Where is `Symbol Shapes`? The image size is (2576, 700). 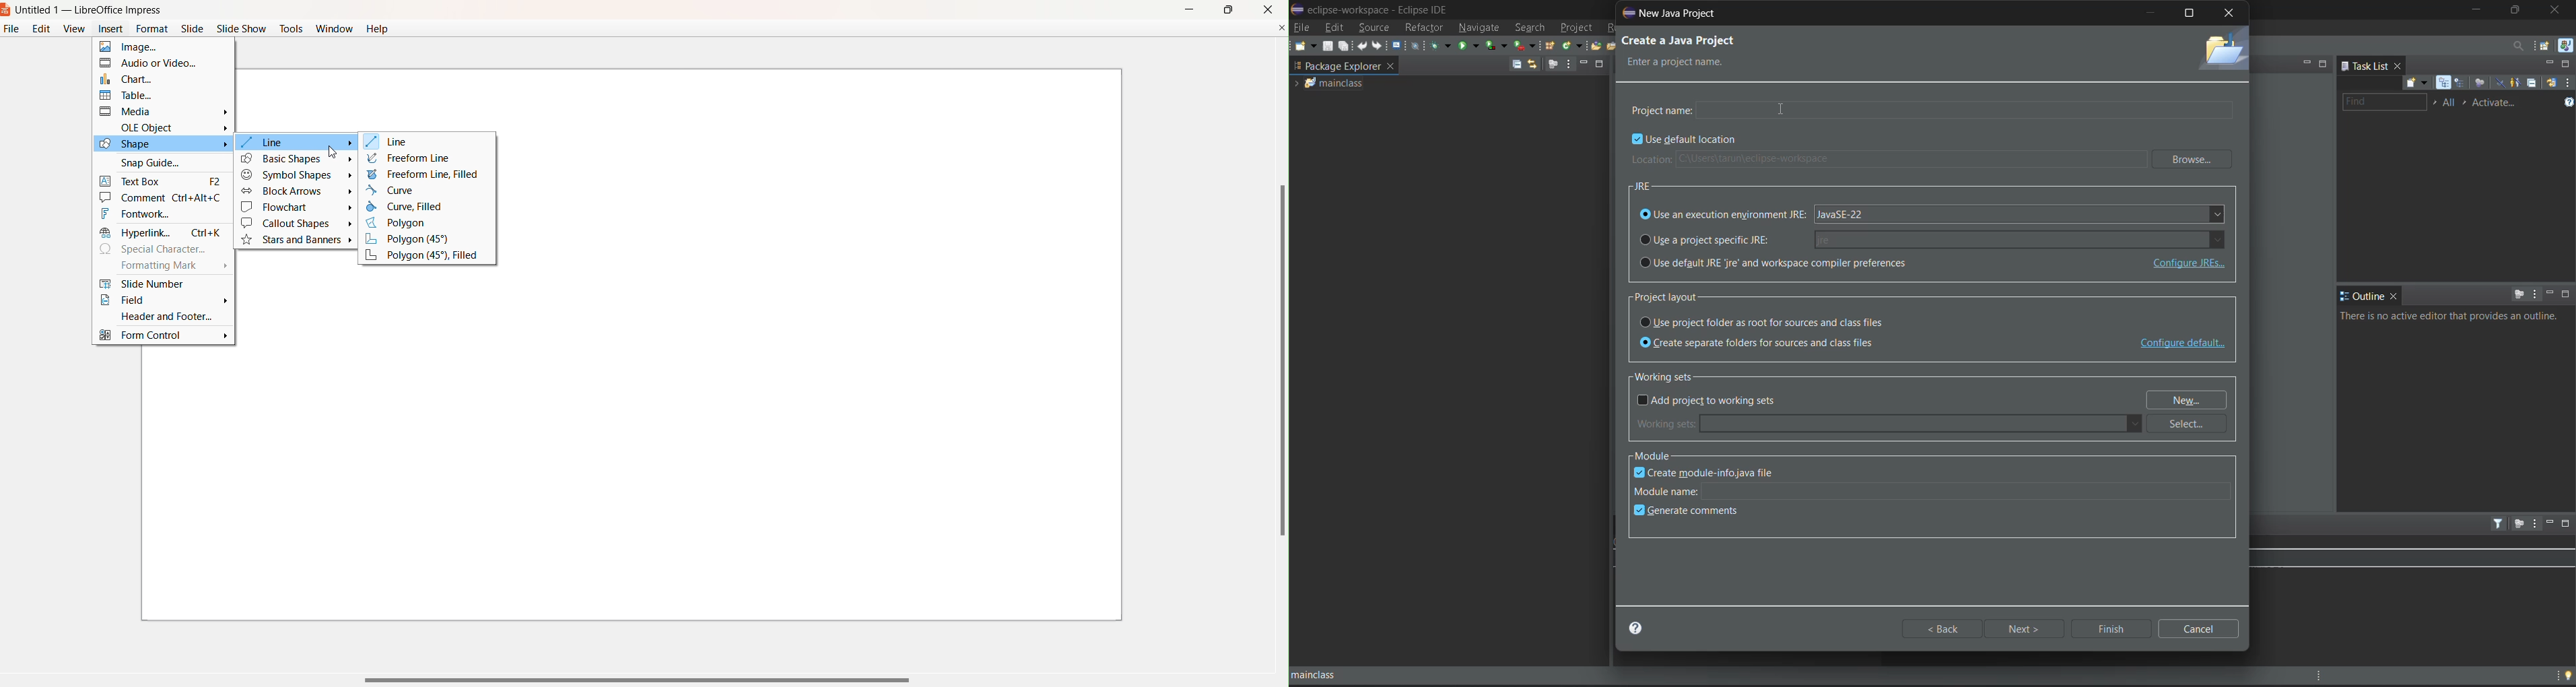
Symbol Shapes is located at coordinates (297, 176).